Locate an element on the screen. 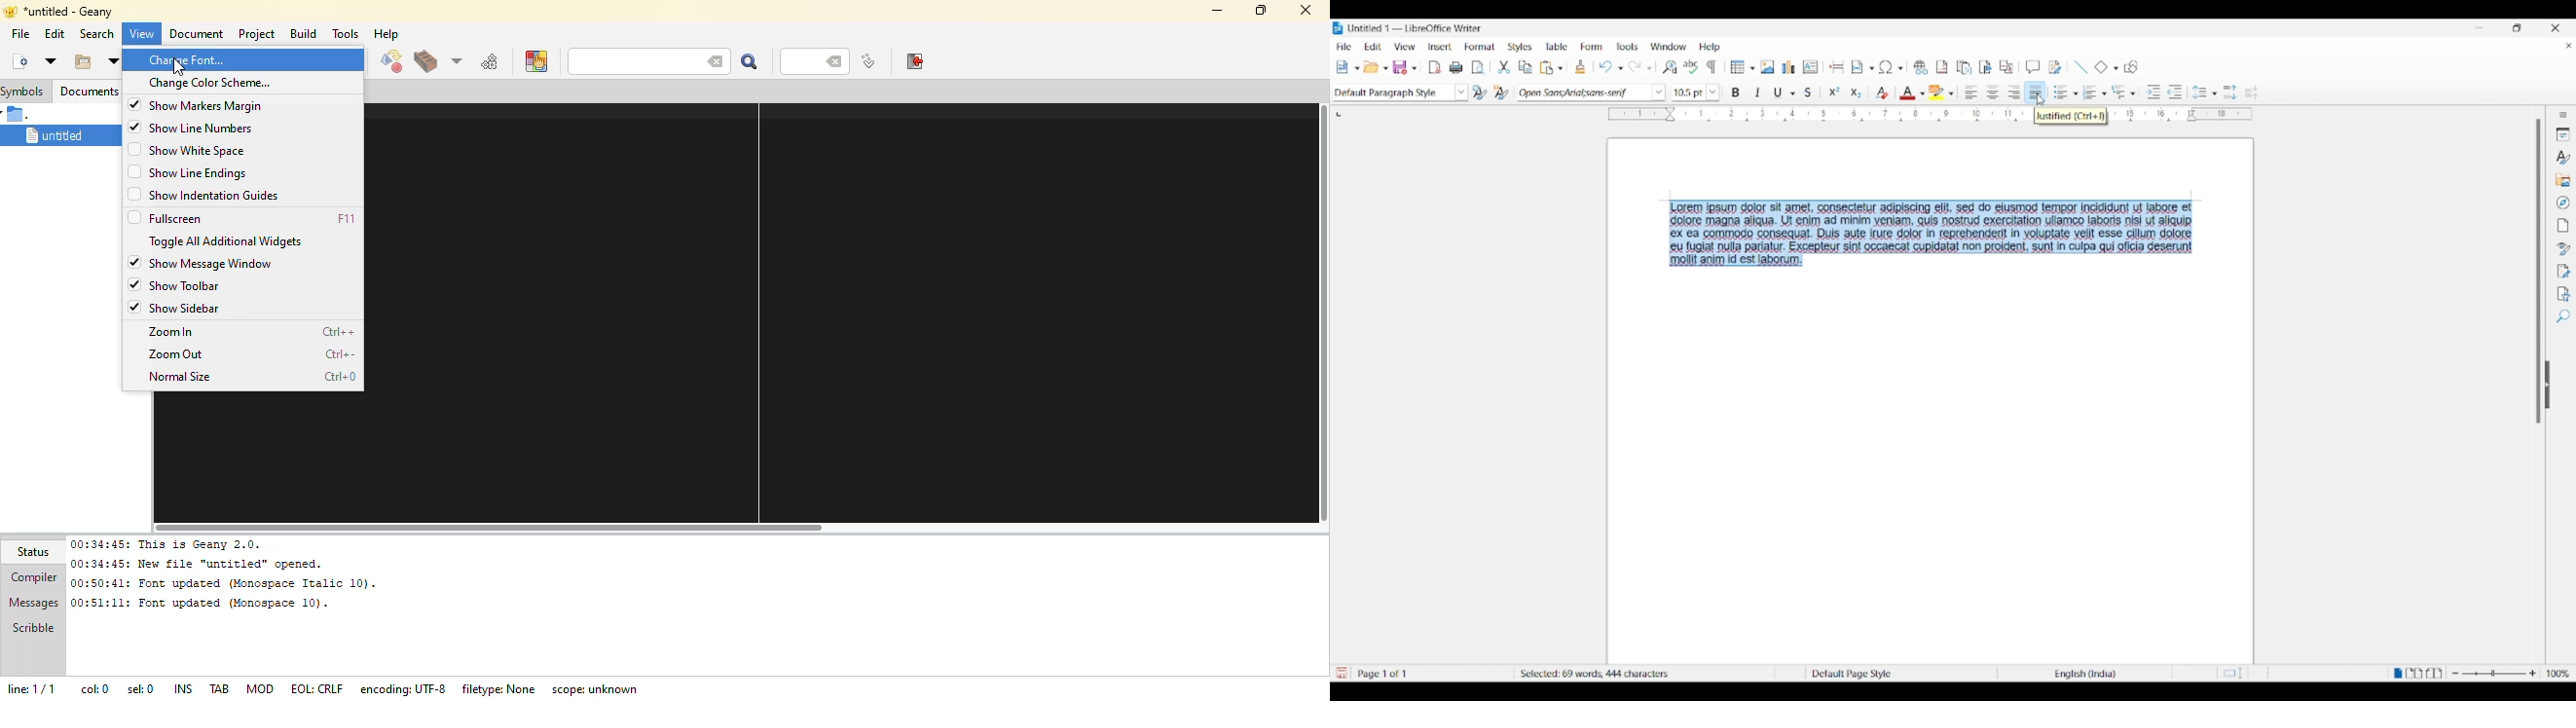  Tools is located at coordinates (1627, 47).